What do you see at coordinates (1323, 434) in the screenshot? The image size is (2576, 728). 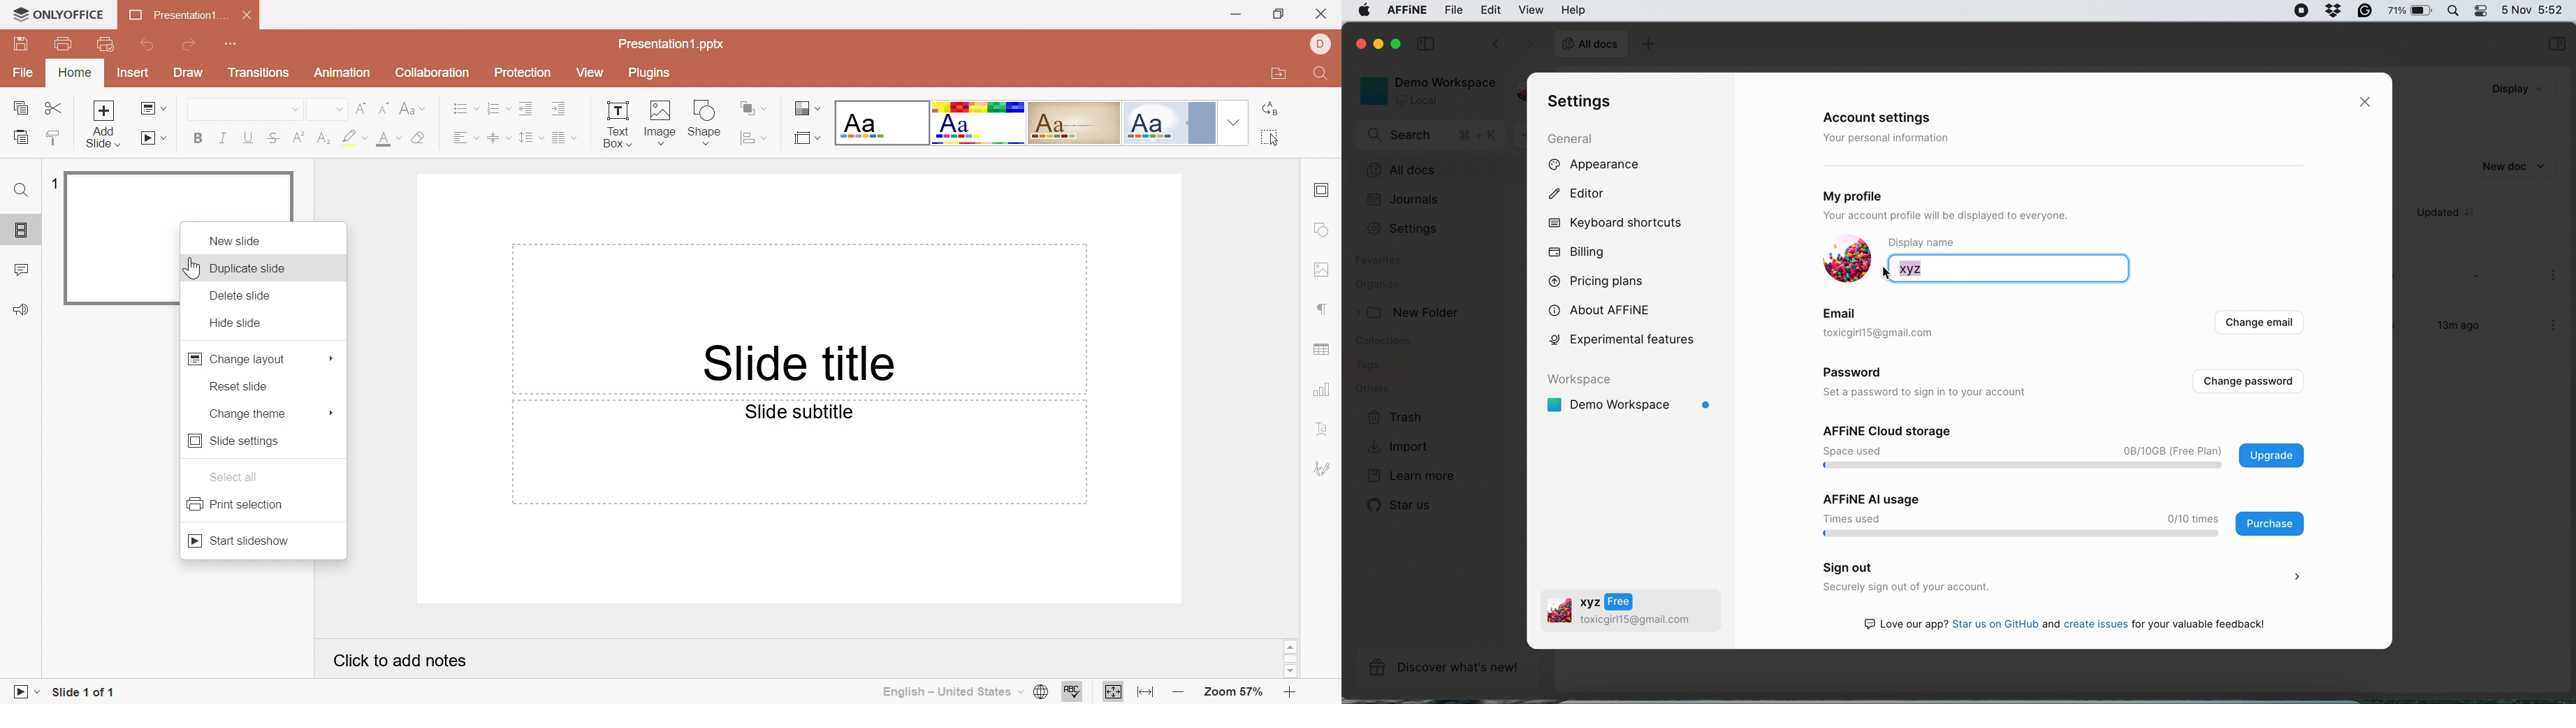 I see `Text Art settings` at bounding box center [1323, 434].